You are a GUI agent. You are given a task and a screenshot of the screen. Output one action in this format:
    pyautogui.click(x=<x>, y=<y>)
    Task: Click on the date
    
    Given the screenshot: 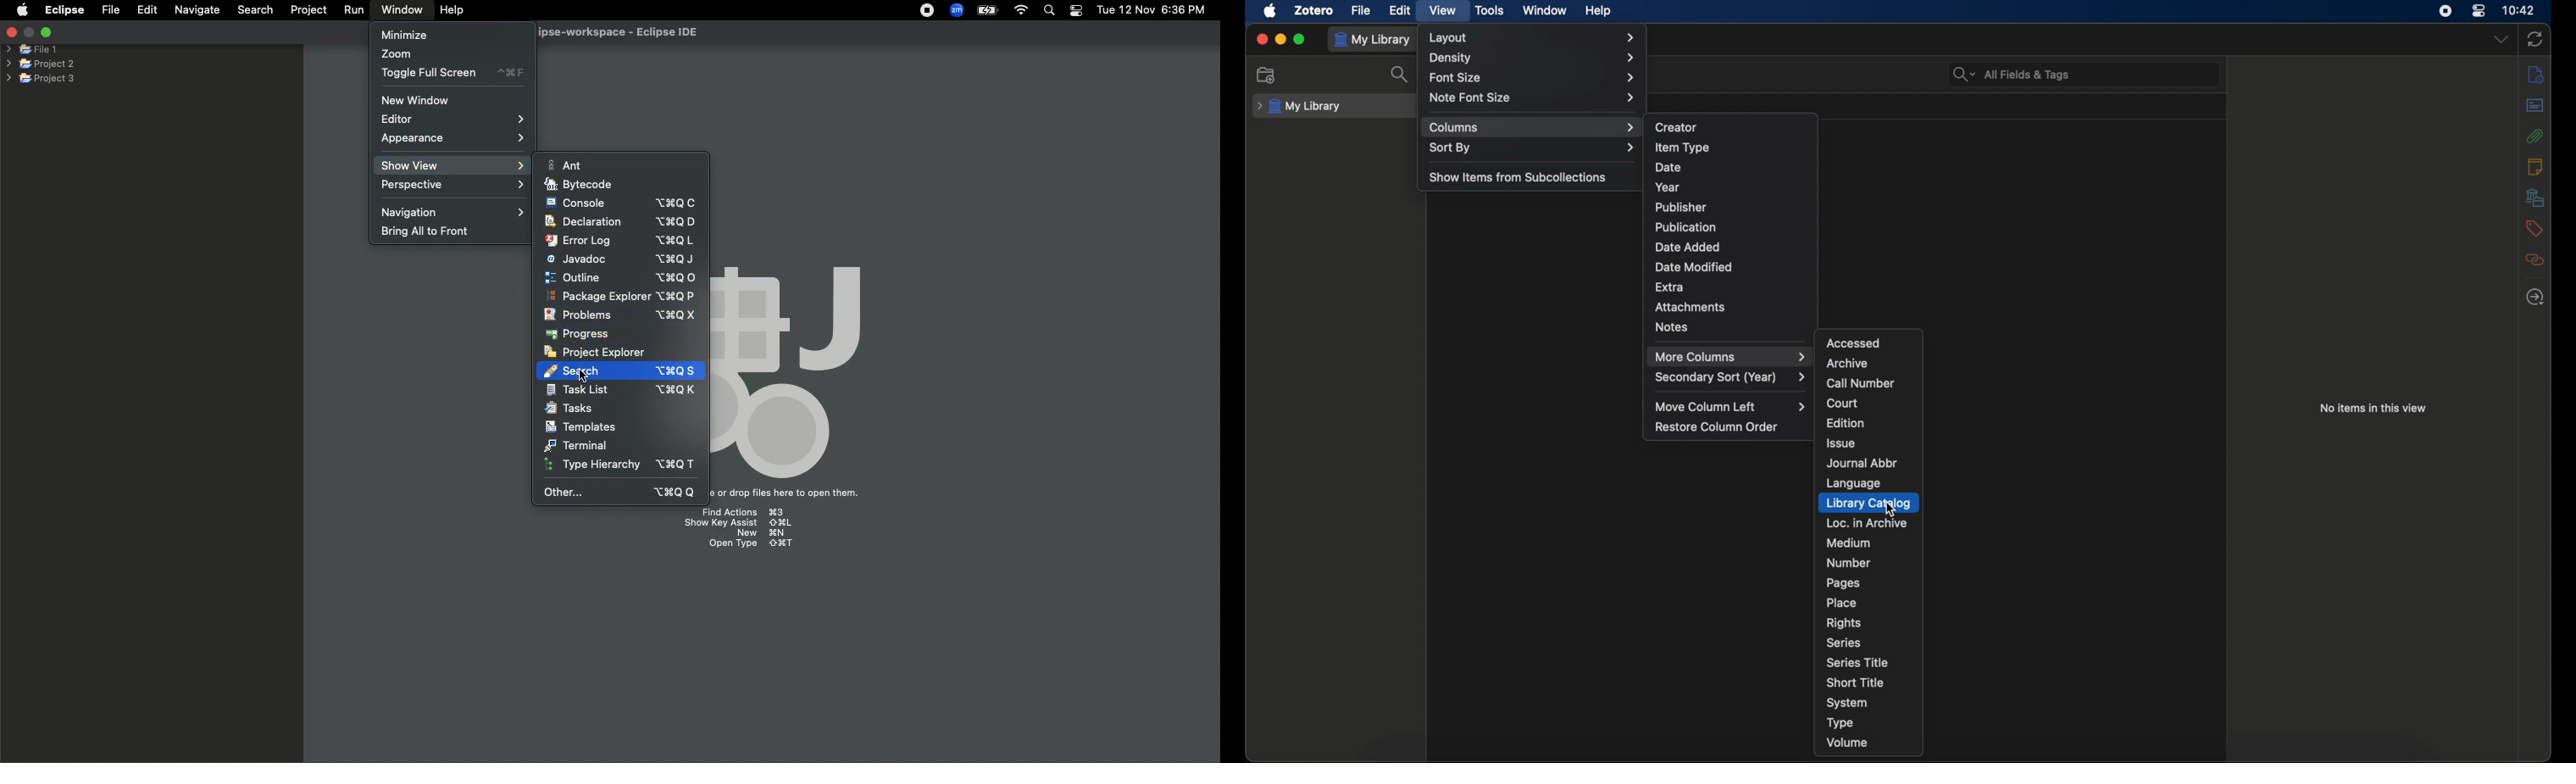 What is the action you would take?
    pyautogui.click(x=1668, y=167)
    